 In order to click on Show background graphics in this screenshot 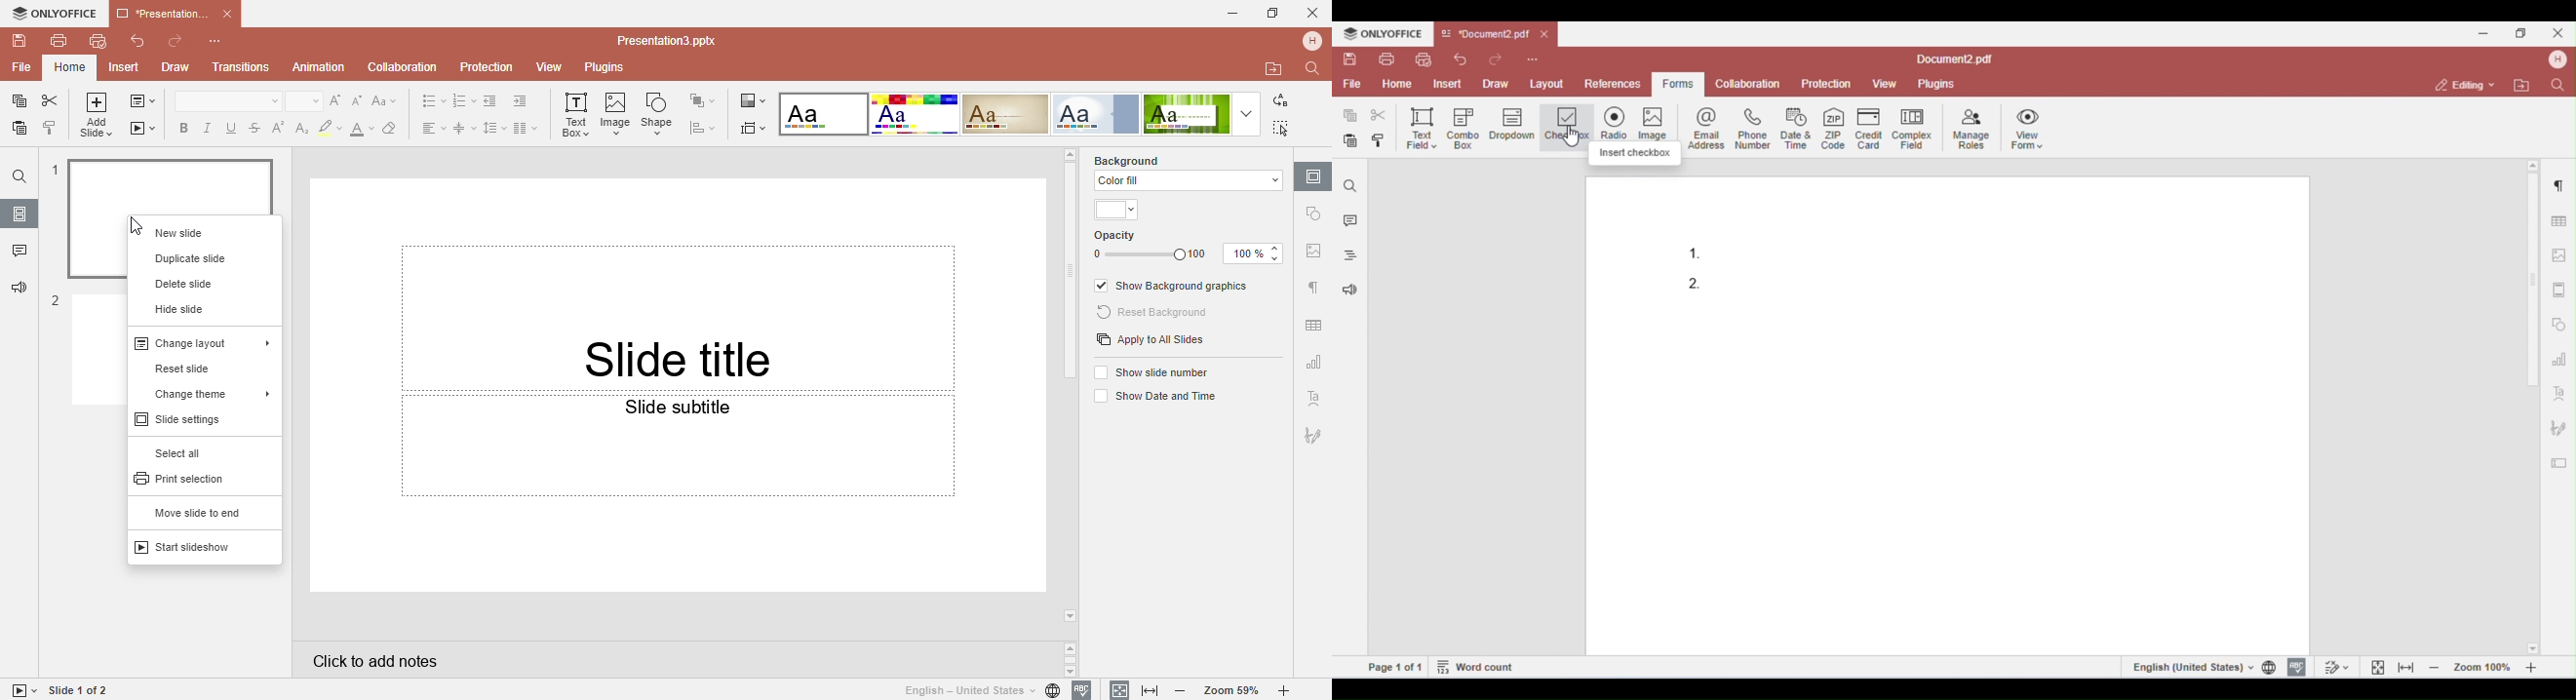, I will do `click(1174, 287)`.